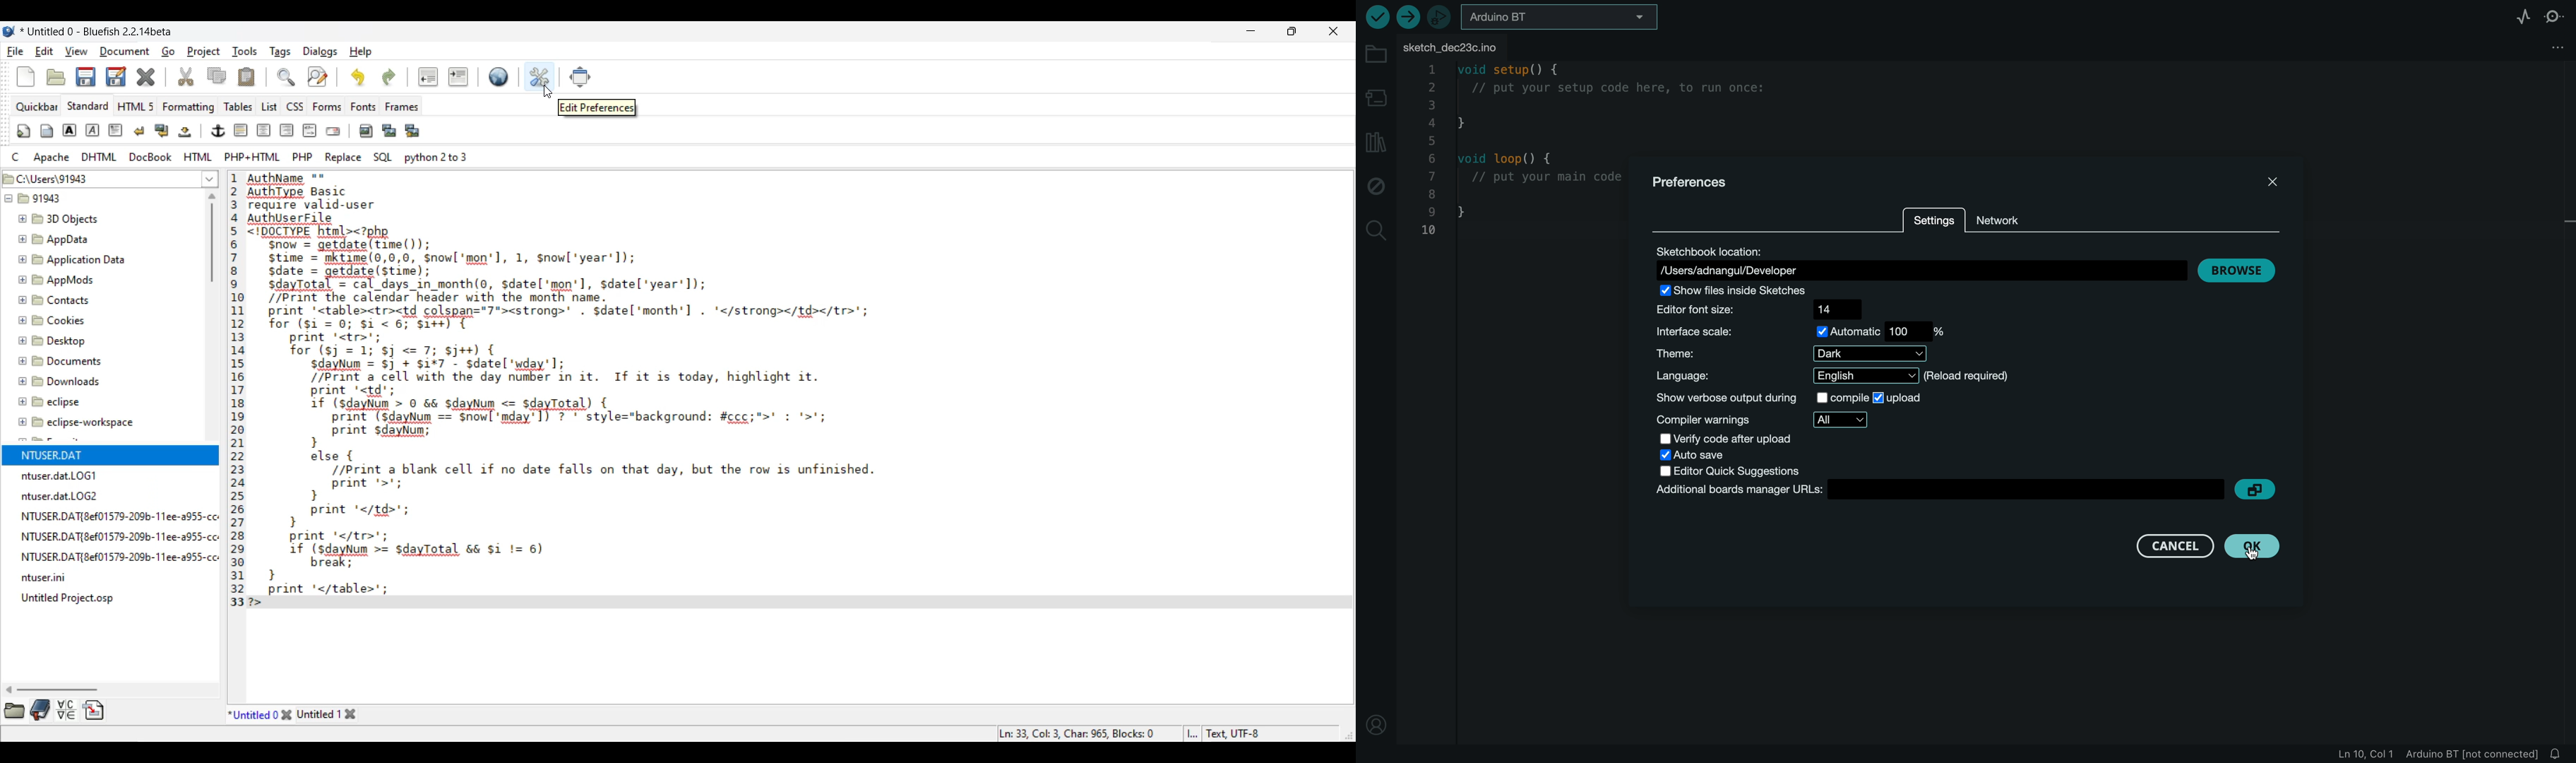 The height and width of the screenshot is (784, 2576). What do you see at coordinates (203, 52) in the screenshot?
I see `Project menu` at bounding box center [203, 52].